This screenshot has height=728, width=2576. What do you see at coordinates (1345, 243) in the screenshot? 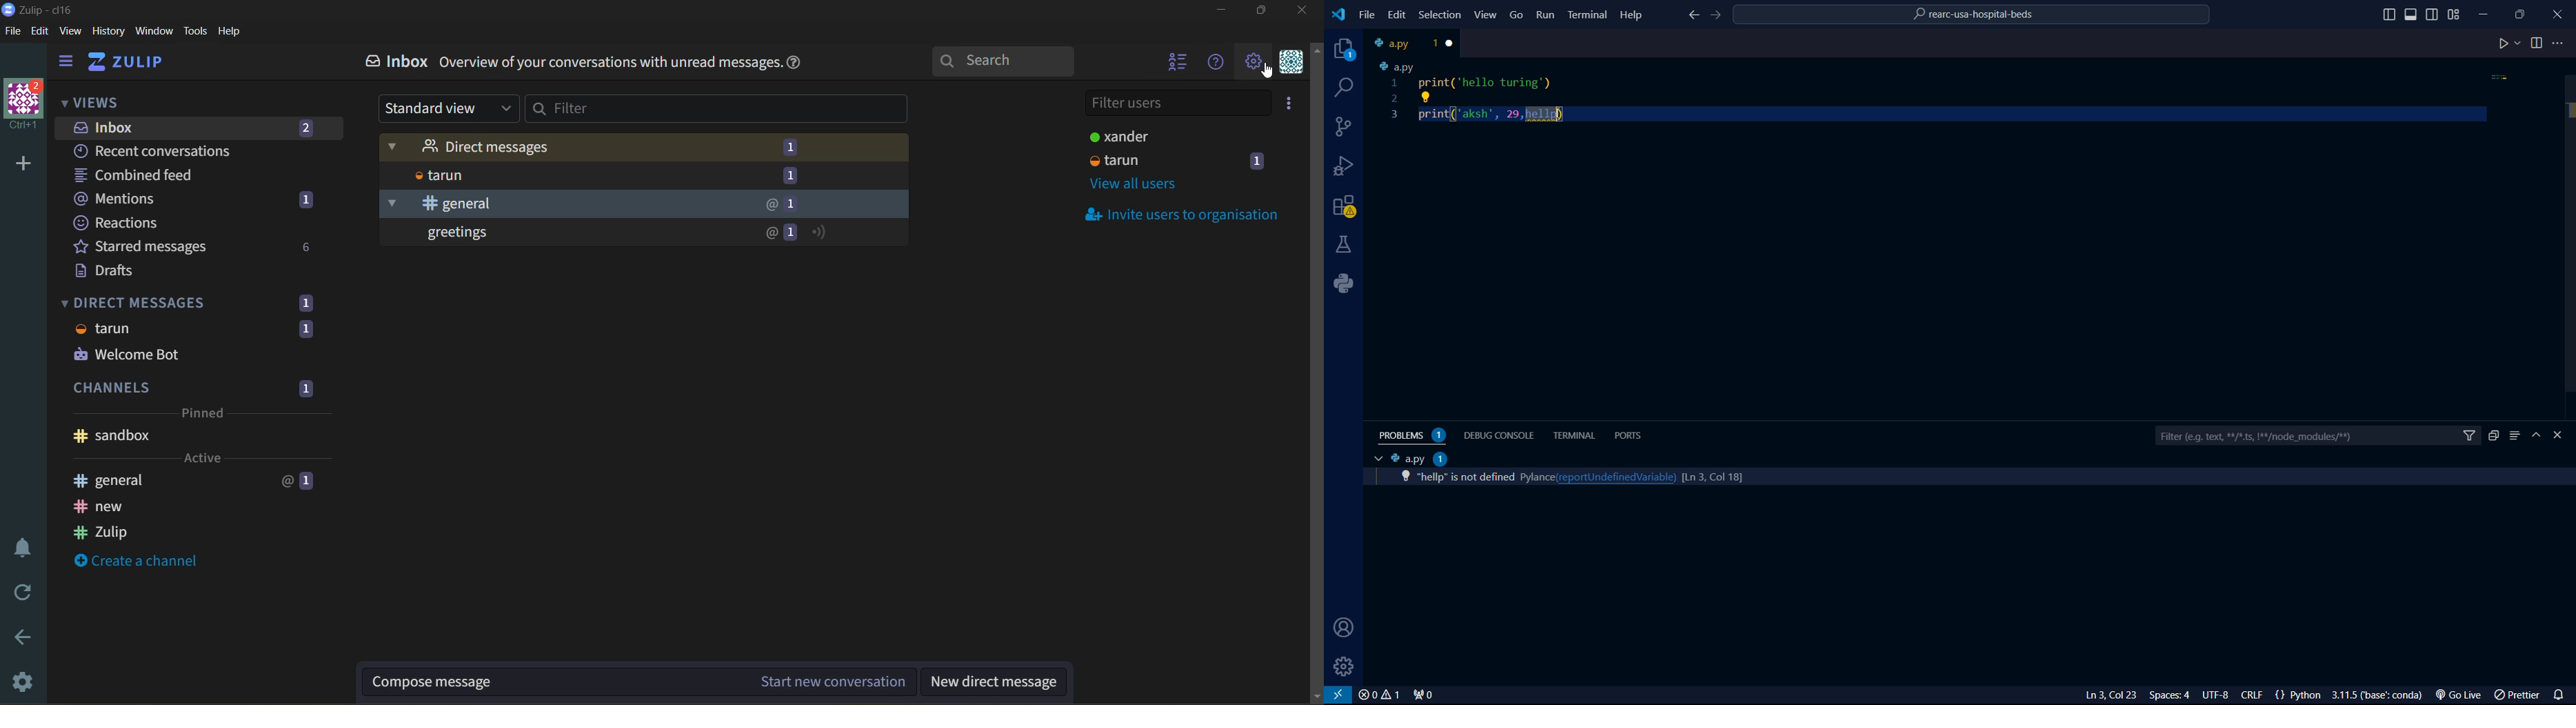
I see `labs` at bounding box center [1345, 243].